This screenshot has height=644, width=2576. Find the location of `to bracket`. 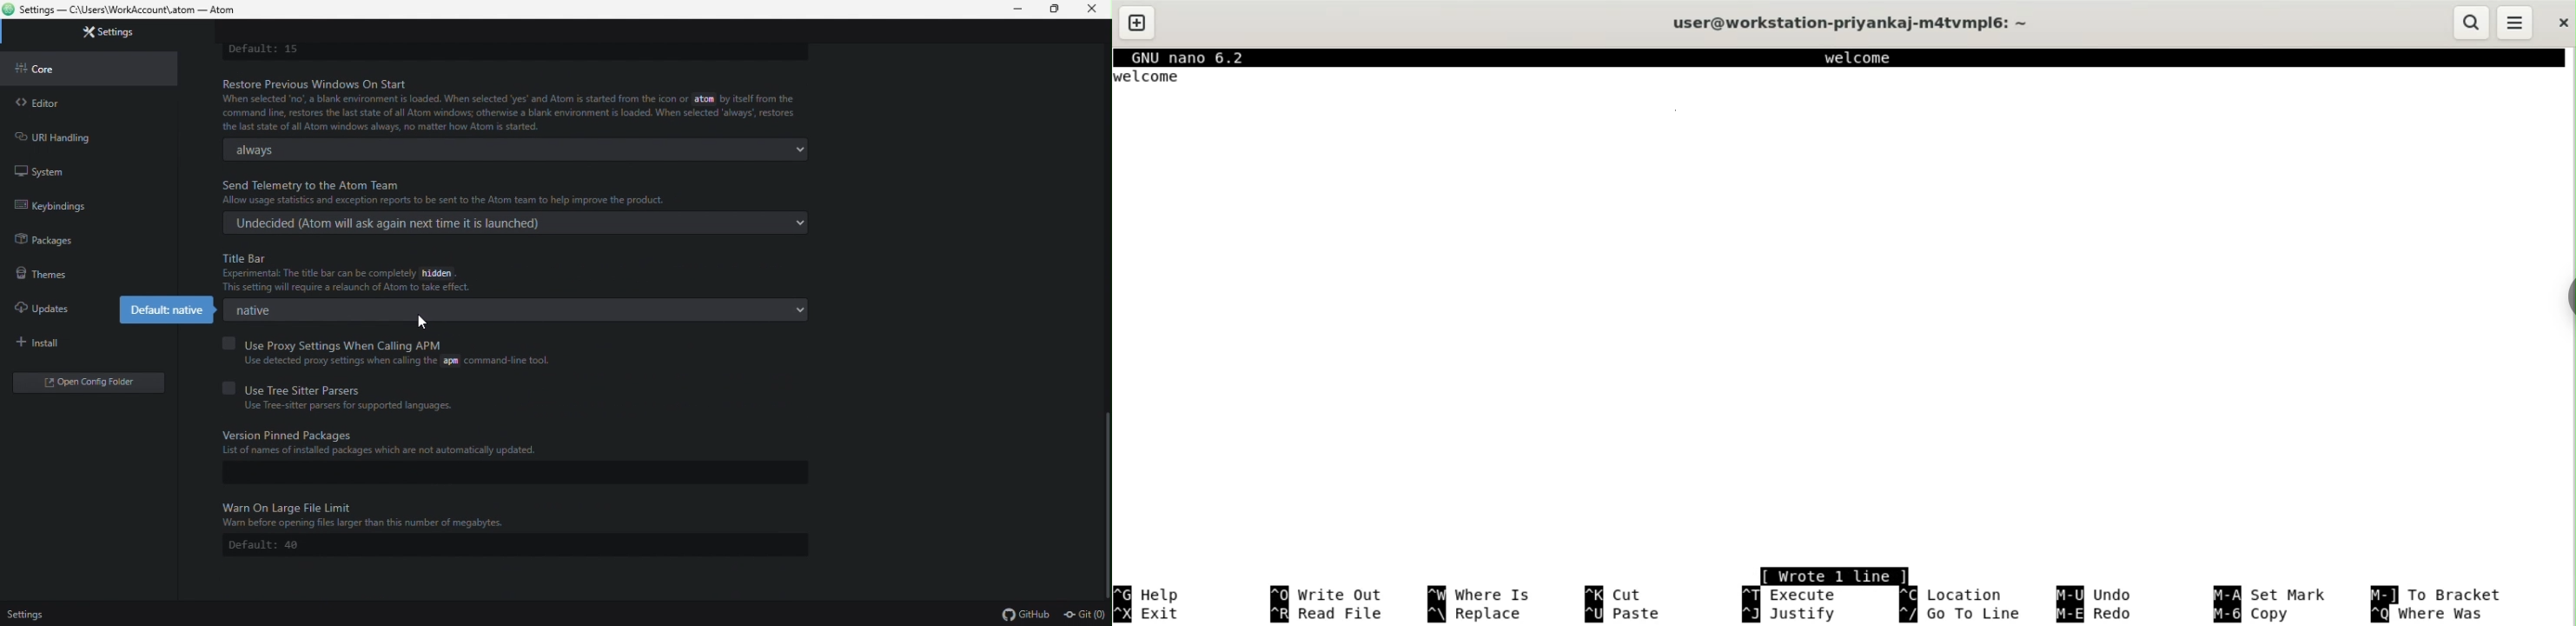

to bracket is located at coordinates (2435, 594).